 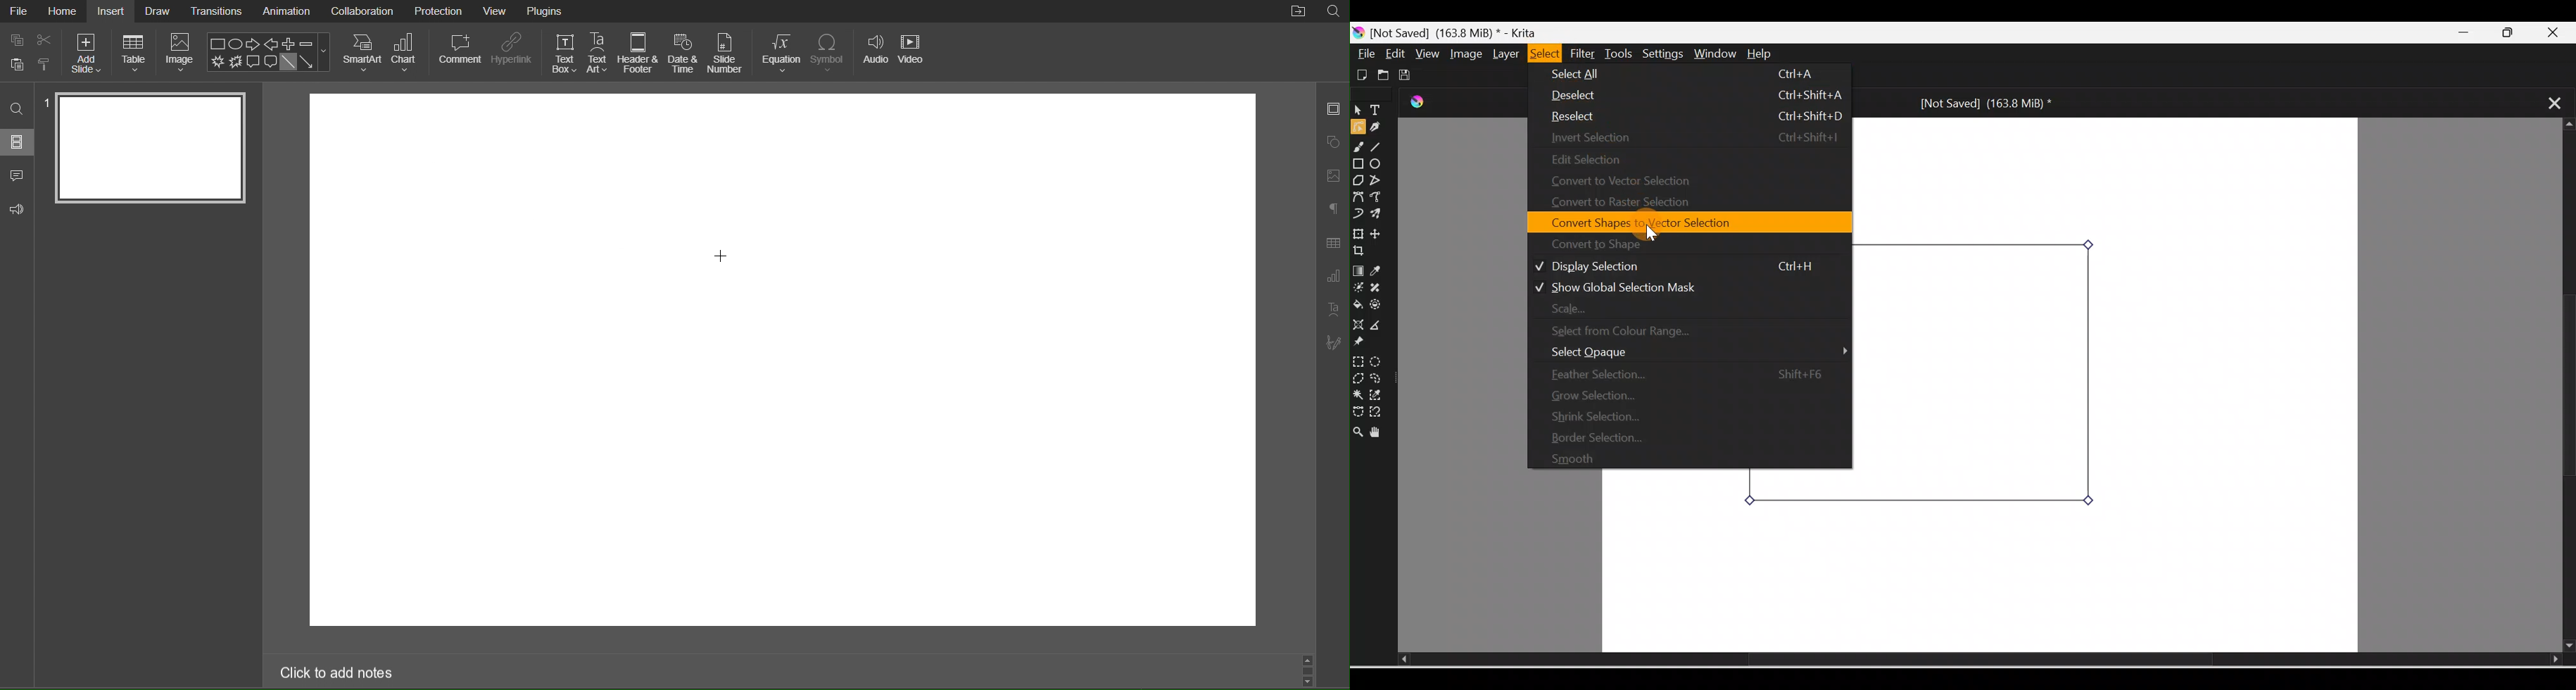 What do you see at coordinates (2466, 33) in the screenshot?
I see `Minimize` at bounding box center [2466, 33].